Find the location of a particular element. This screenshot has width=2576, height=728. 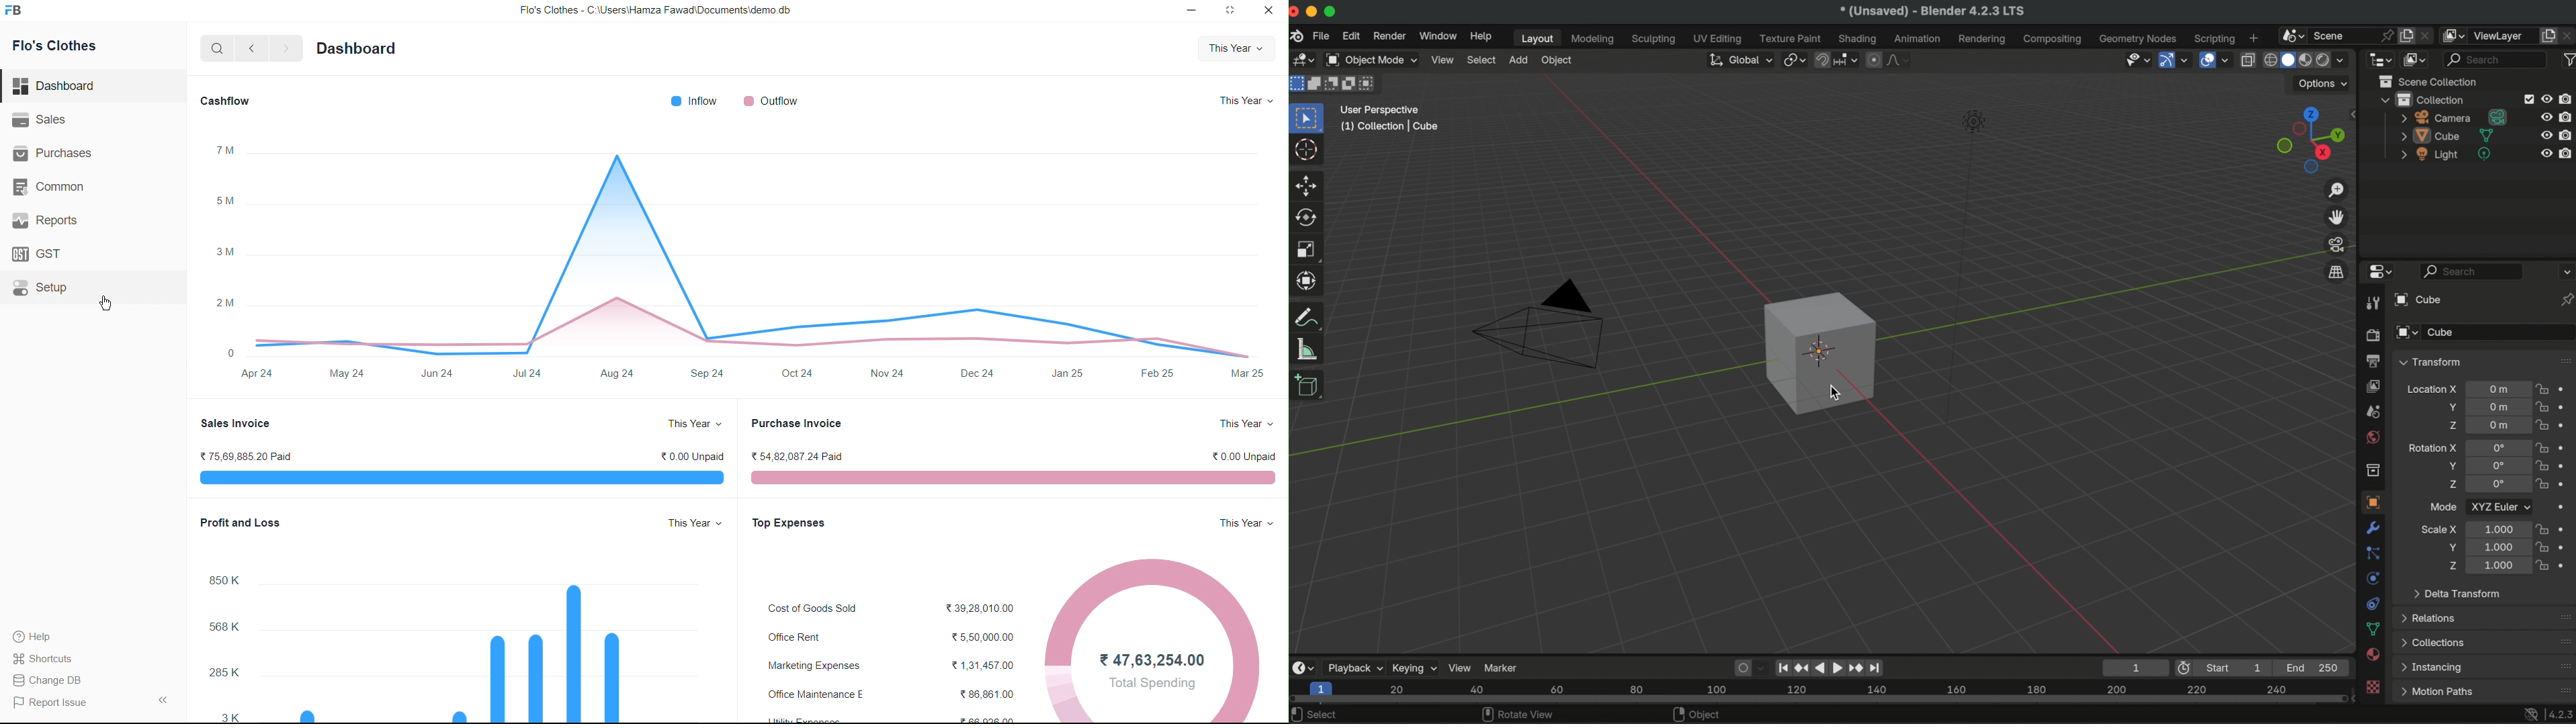

options is located at coordinates (2324, 84).